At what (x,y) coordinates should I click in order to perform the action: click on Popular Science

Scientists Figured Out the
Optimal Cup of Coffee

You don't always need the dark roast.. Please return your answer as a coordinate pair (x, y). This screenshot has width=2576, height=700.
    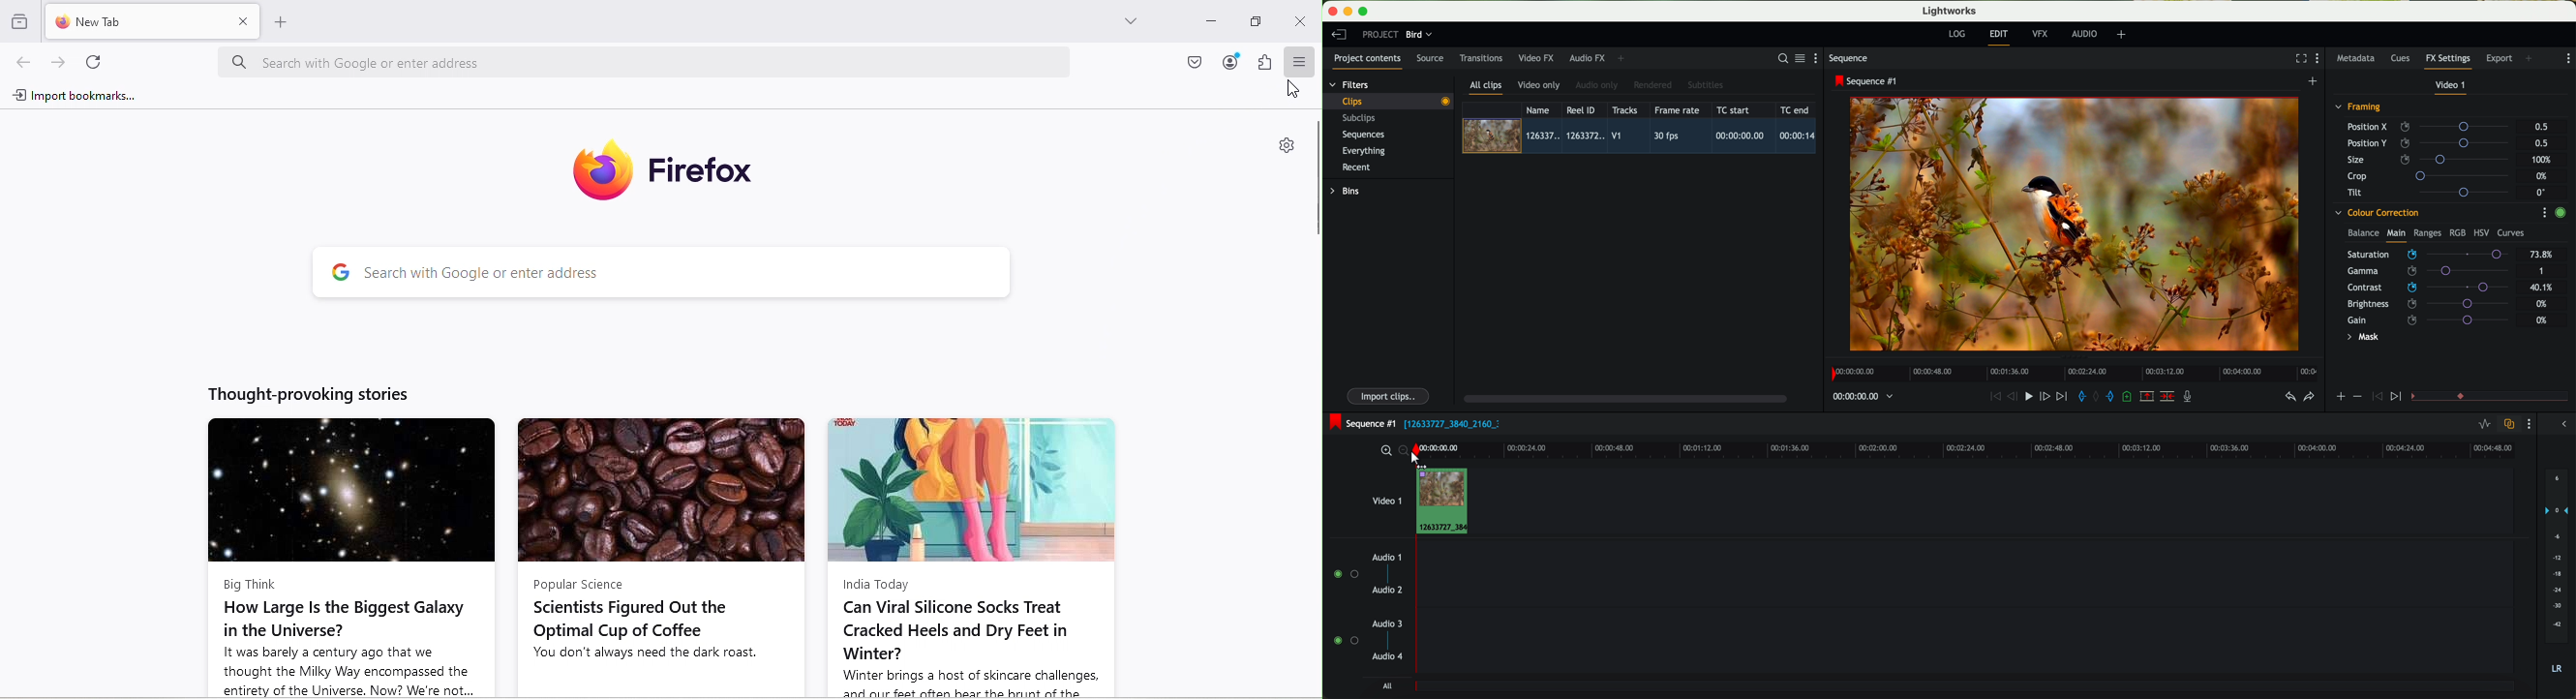
    Looking at the image, I should click on (649, 628).